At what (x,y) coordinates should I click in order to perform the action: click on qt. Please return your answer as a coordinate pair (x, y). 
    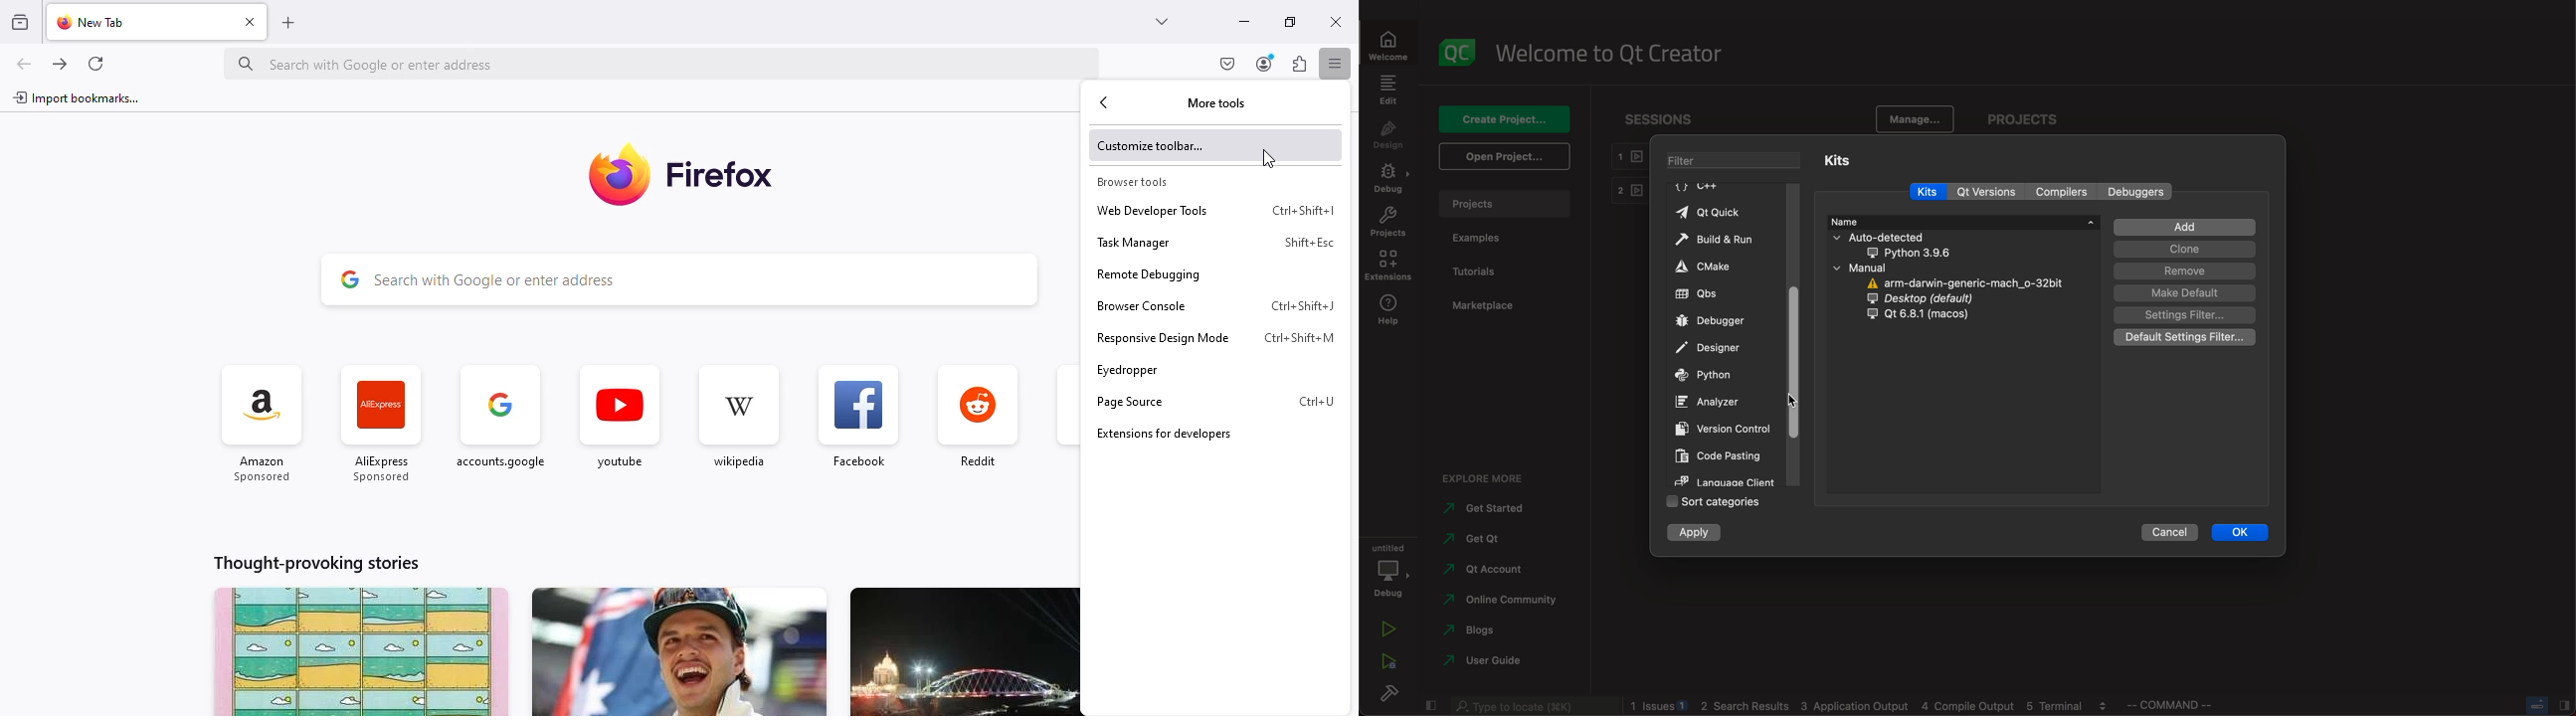
    Looking at the image, I should click on (1482, 537).